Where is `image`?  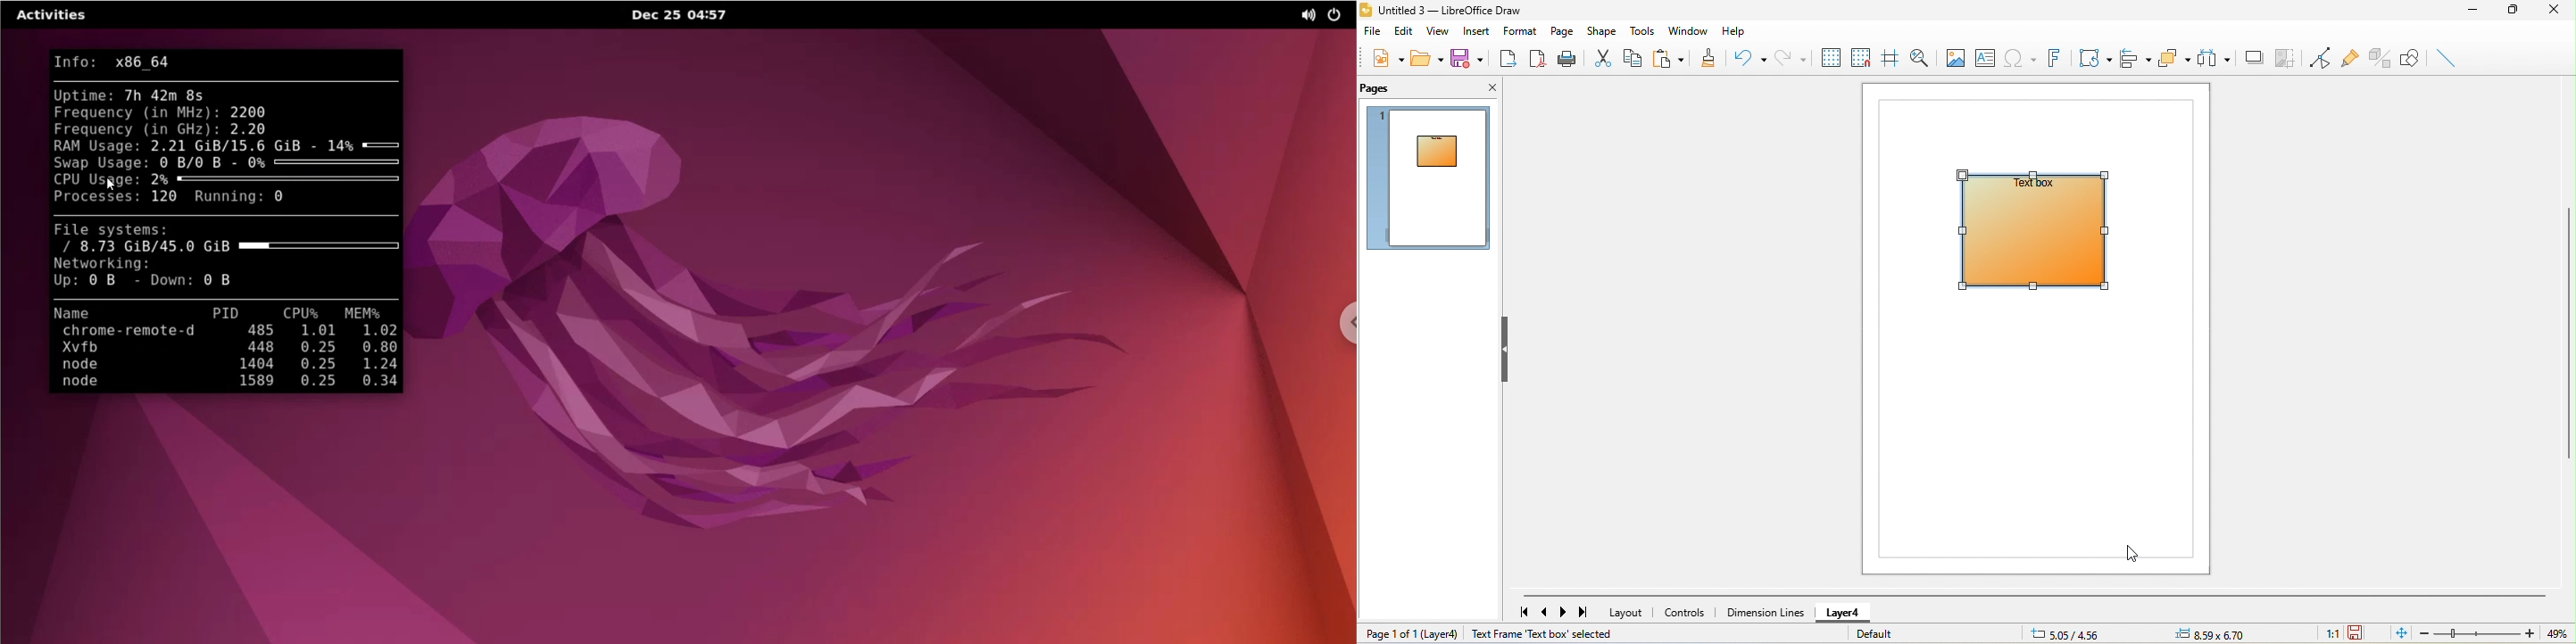
image is located at coordinates (1953, 57).